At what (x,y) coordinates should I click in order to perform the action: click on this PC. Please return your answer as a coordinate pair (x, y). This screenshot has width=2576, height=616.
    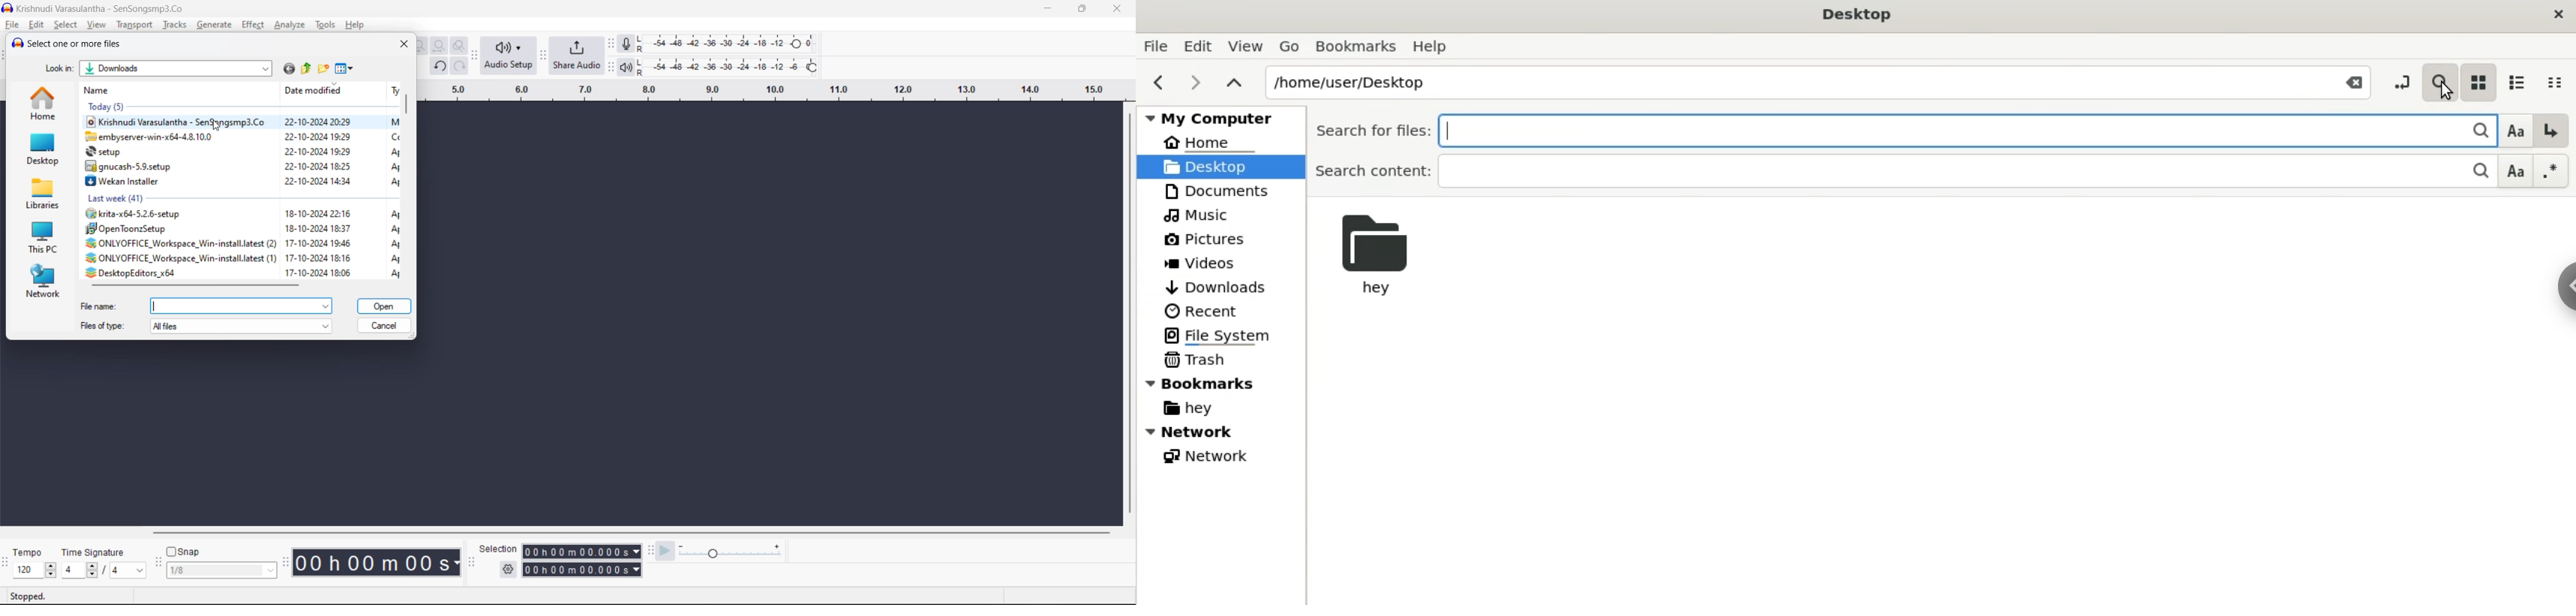
    Looking at the image, I should click on (46, 236).